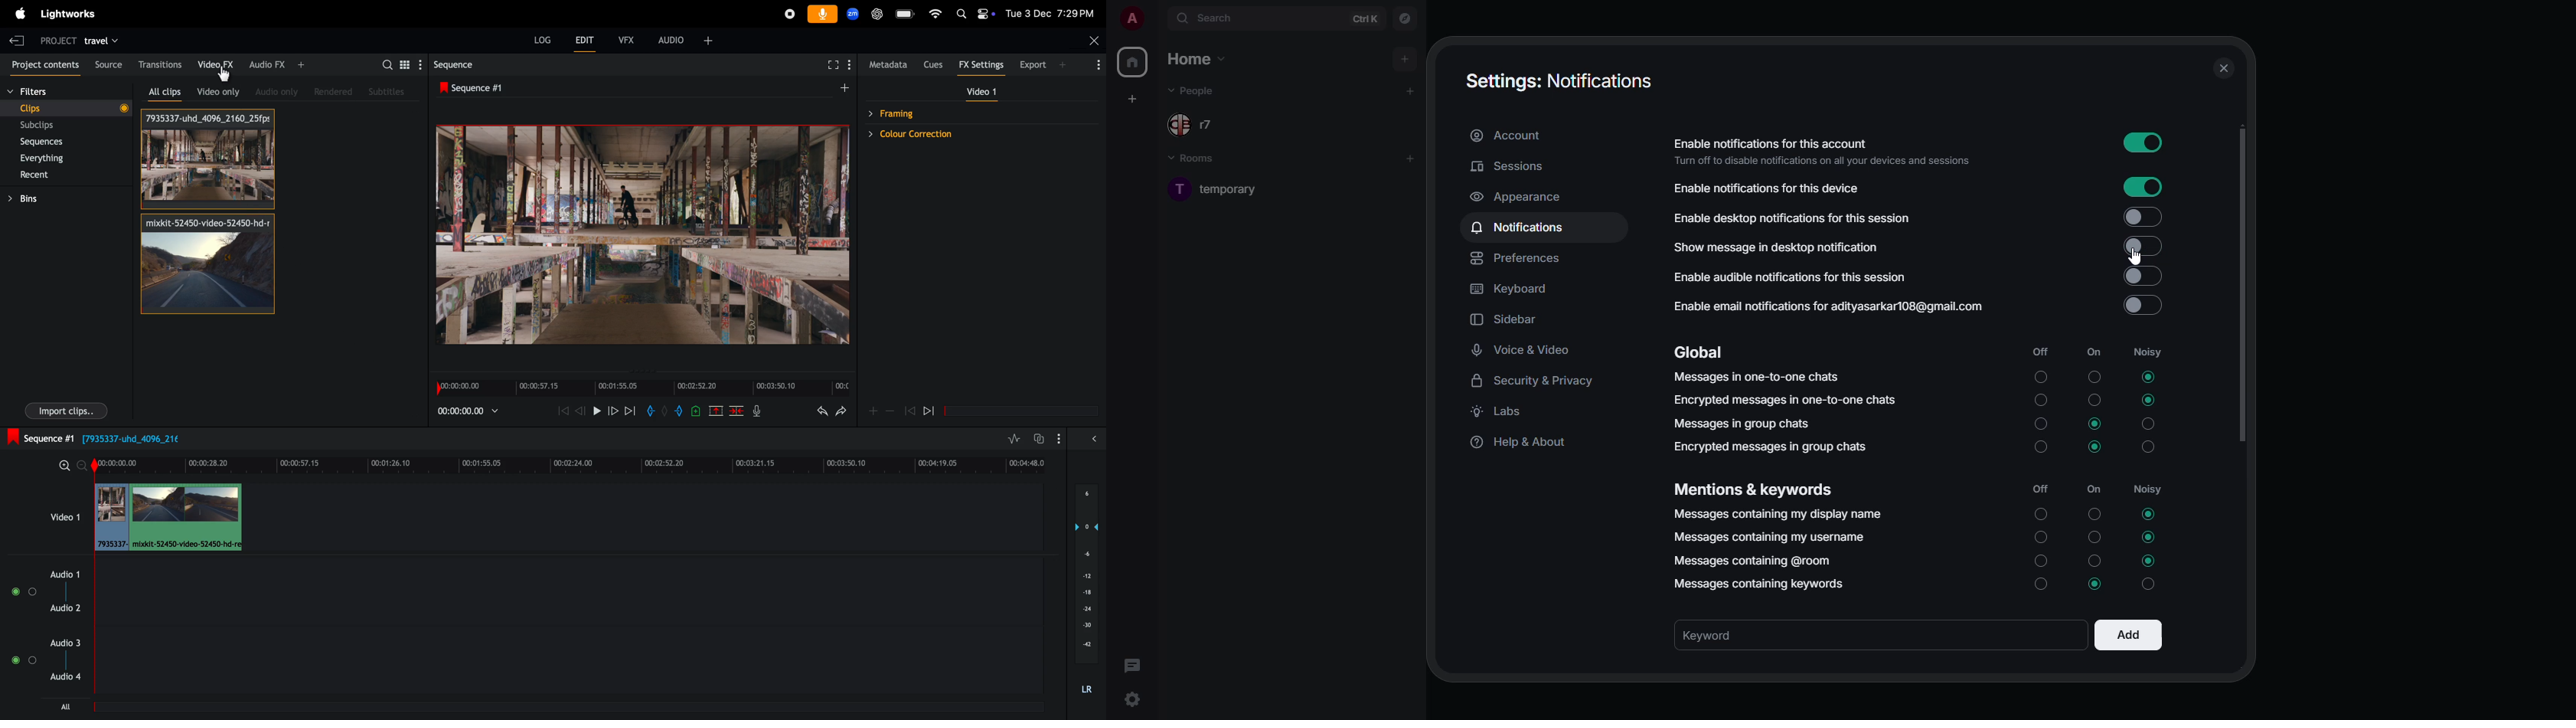 This screenshot has height=728, width=2576. What do you see at coordinates (70, 608) in the screenshot?
I see `audio 2` at bounding box center [70, 608].